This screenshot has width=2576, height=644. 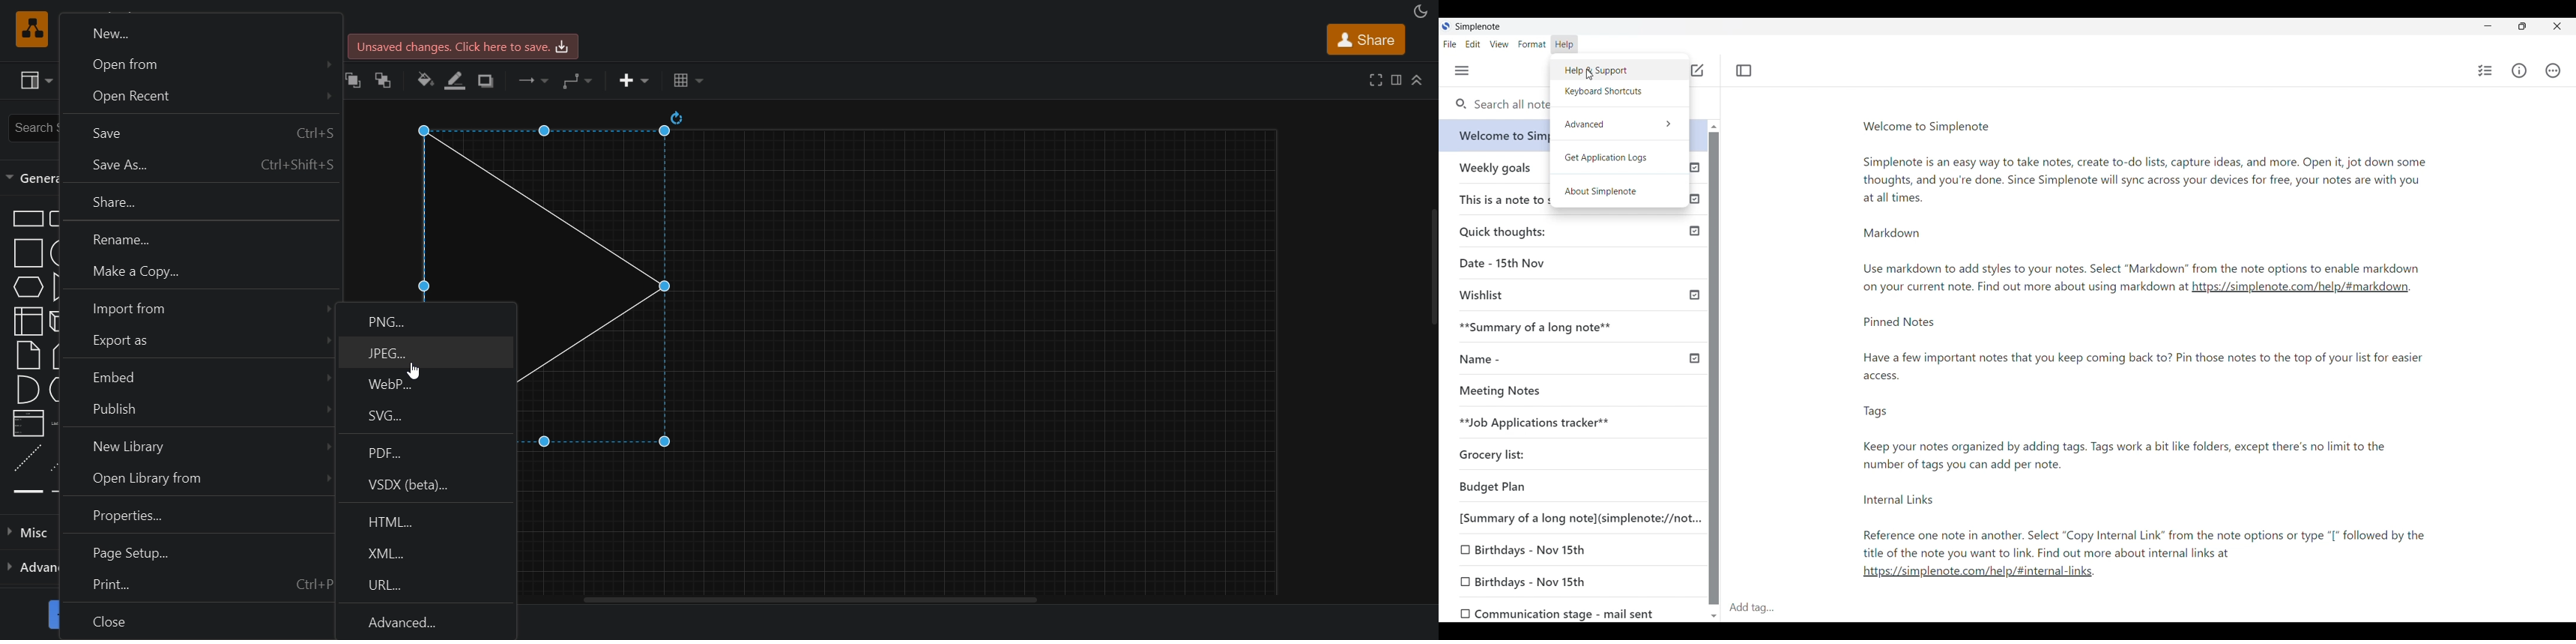 What do you see at coordinates (2522, 26) in the screenshot?
I see `Show interface in a smaller tab` at bounding box center [2522, 26].